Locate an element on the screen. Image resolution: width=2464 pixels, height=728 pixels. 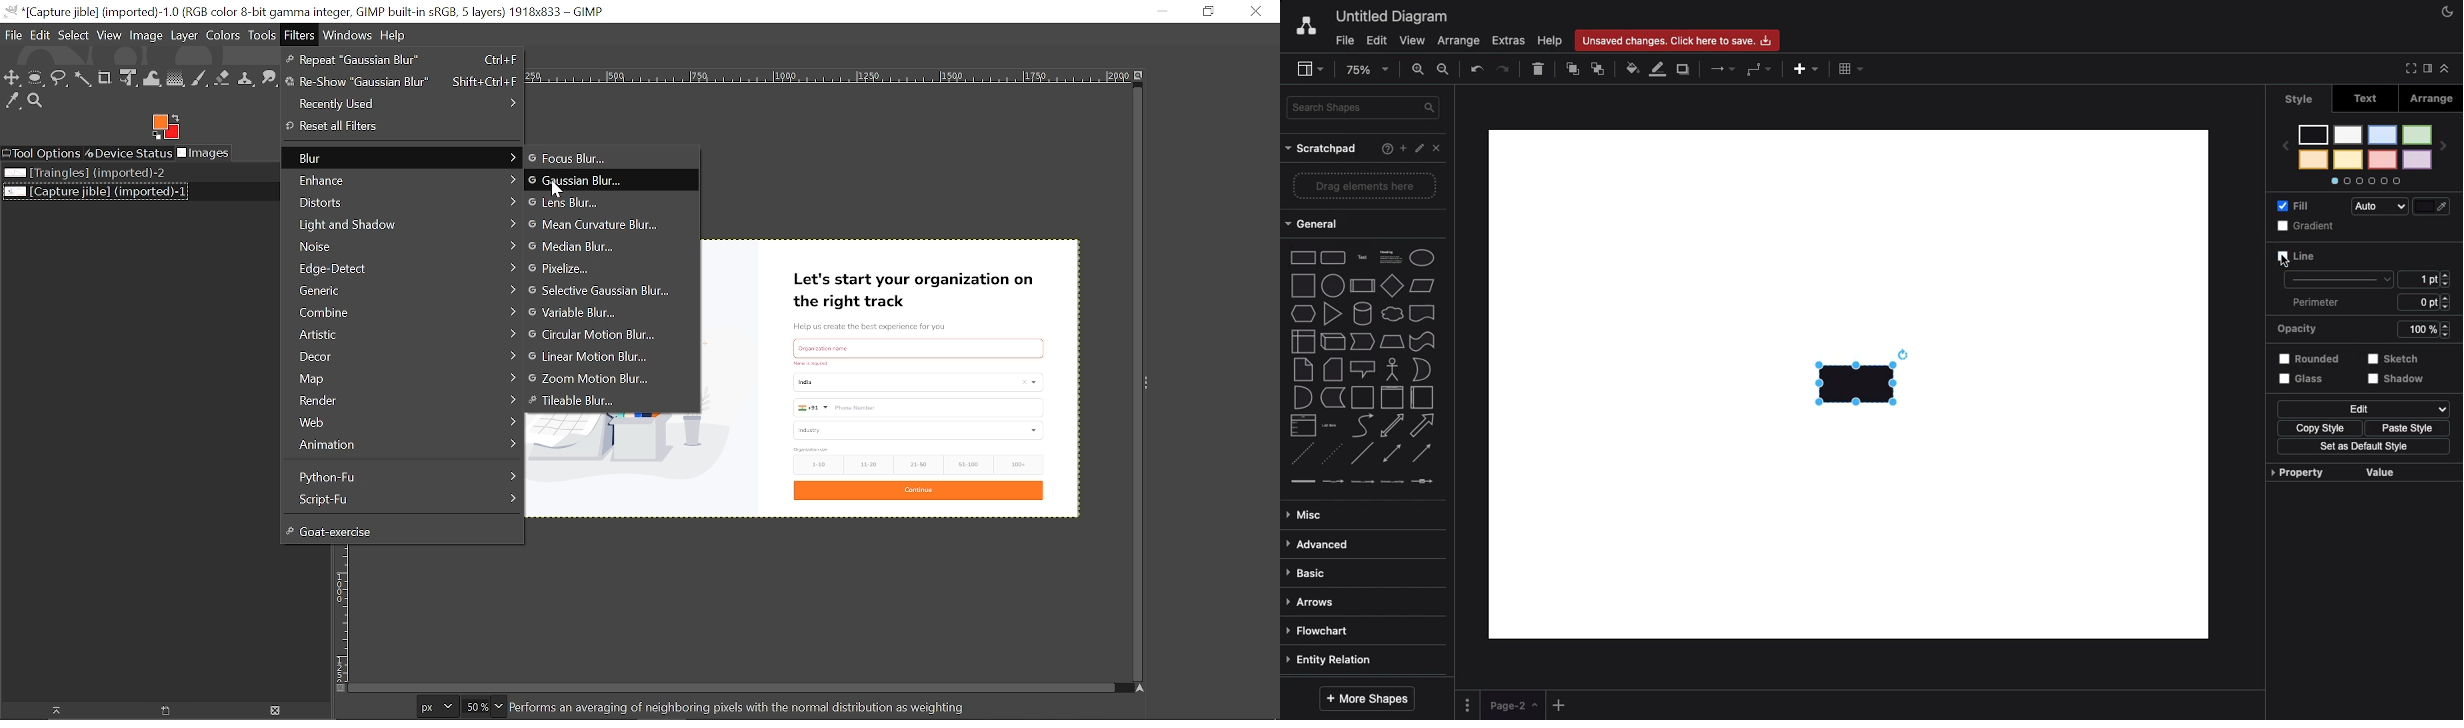
Add is located at coordinates (1808, 70).